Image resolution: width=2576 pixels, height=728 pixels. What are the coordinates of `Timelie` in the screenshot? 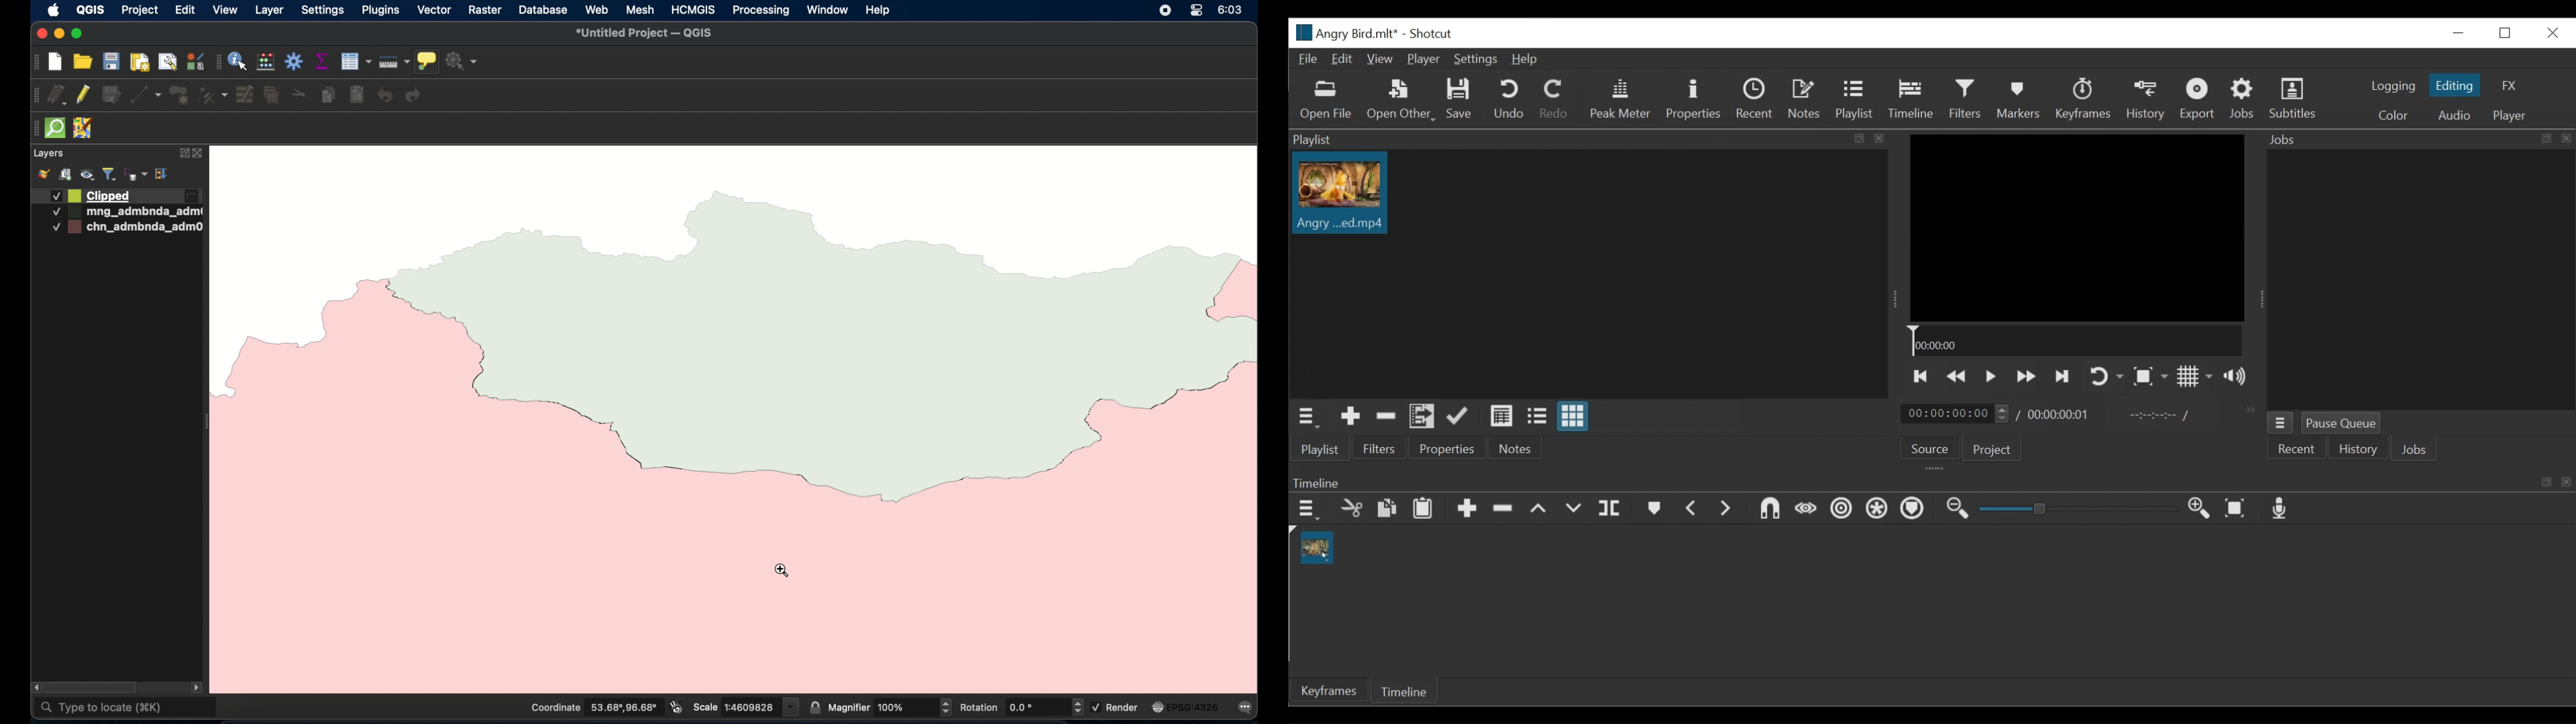 It's located at (1403, 693).